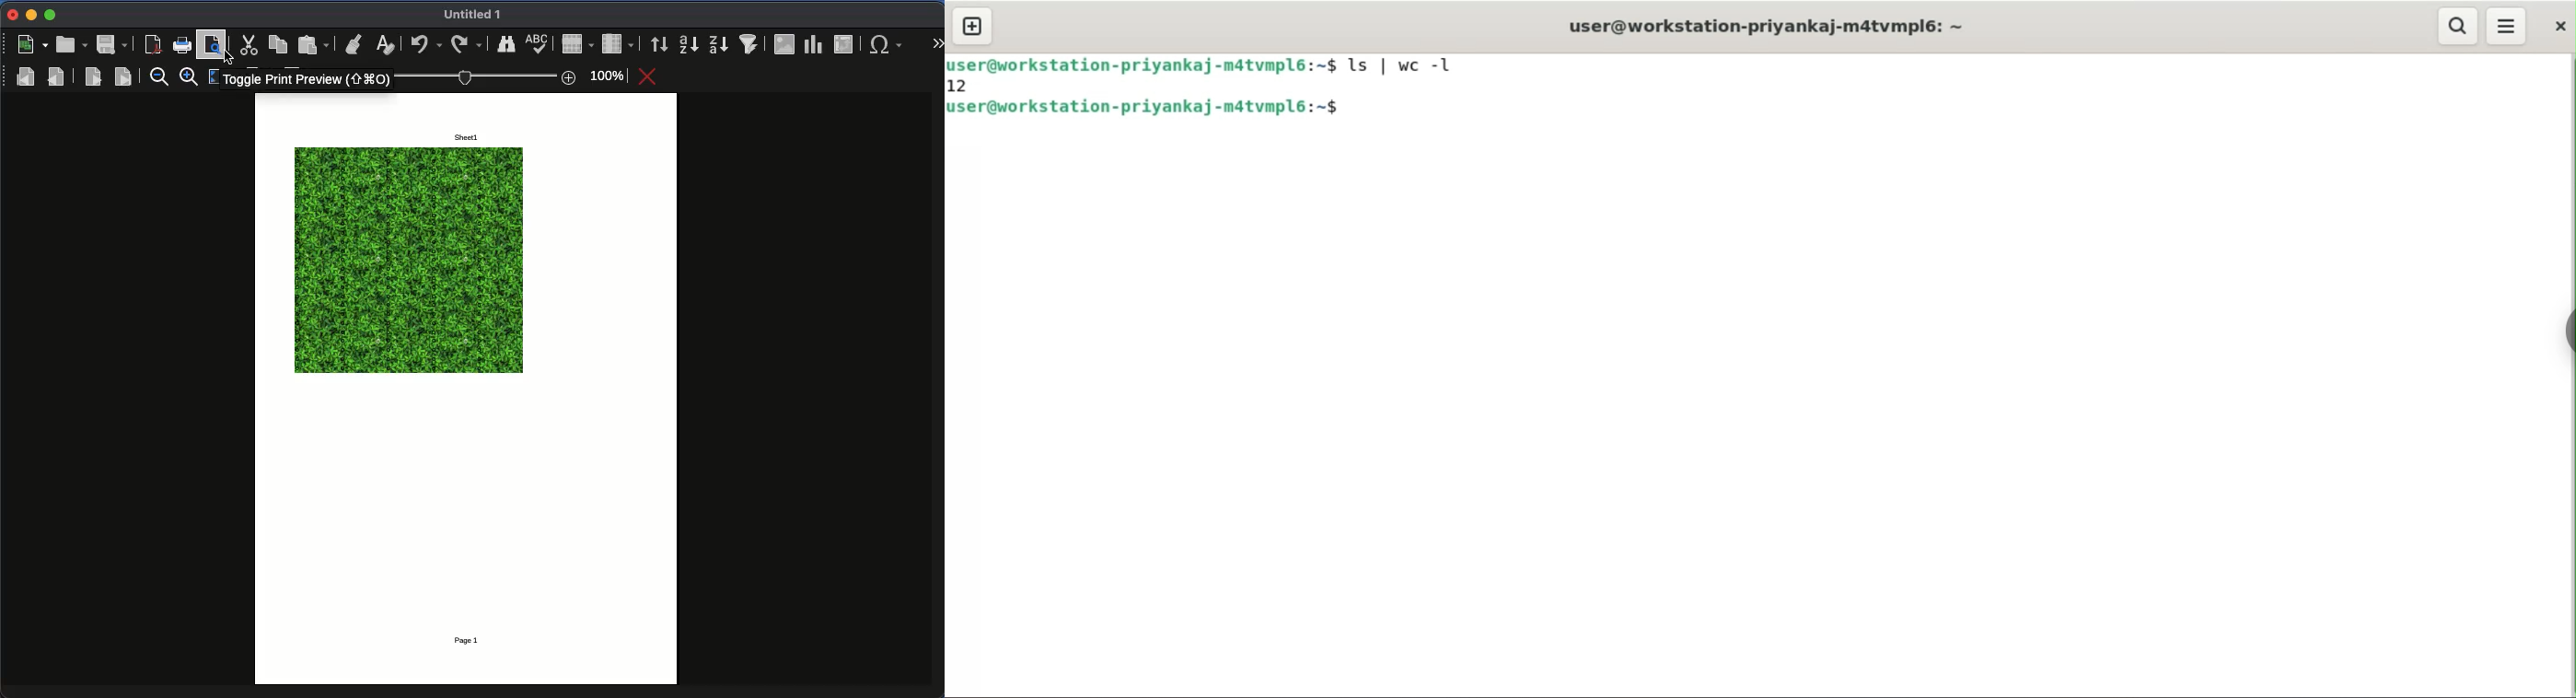  What do you see at coordinates (476, 16) in the screenshot?
I see `untitled` at bounding box center [476, 16].